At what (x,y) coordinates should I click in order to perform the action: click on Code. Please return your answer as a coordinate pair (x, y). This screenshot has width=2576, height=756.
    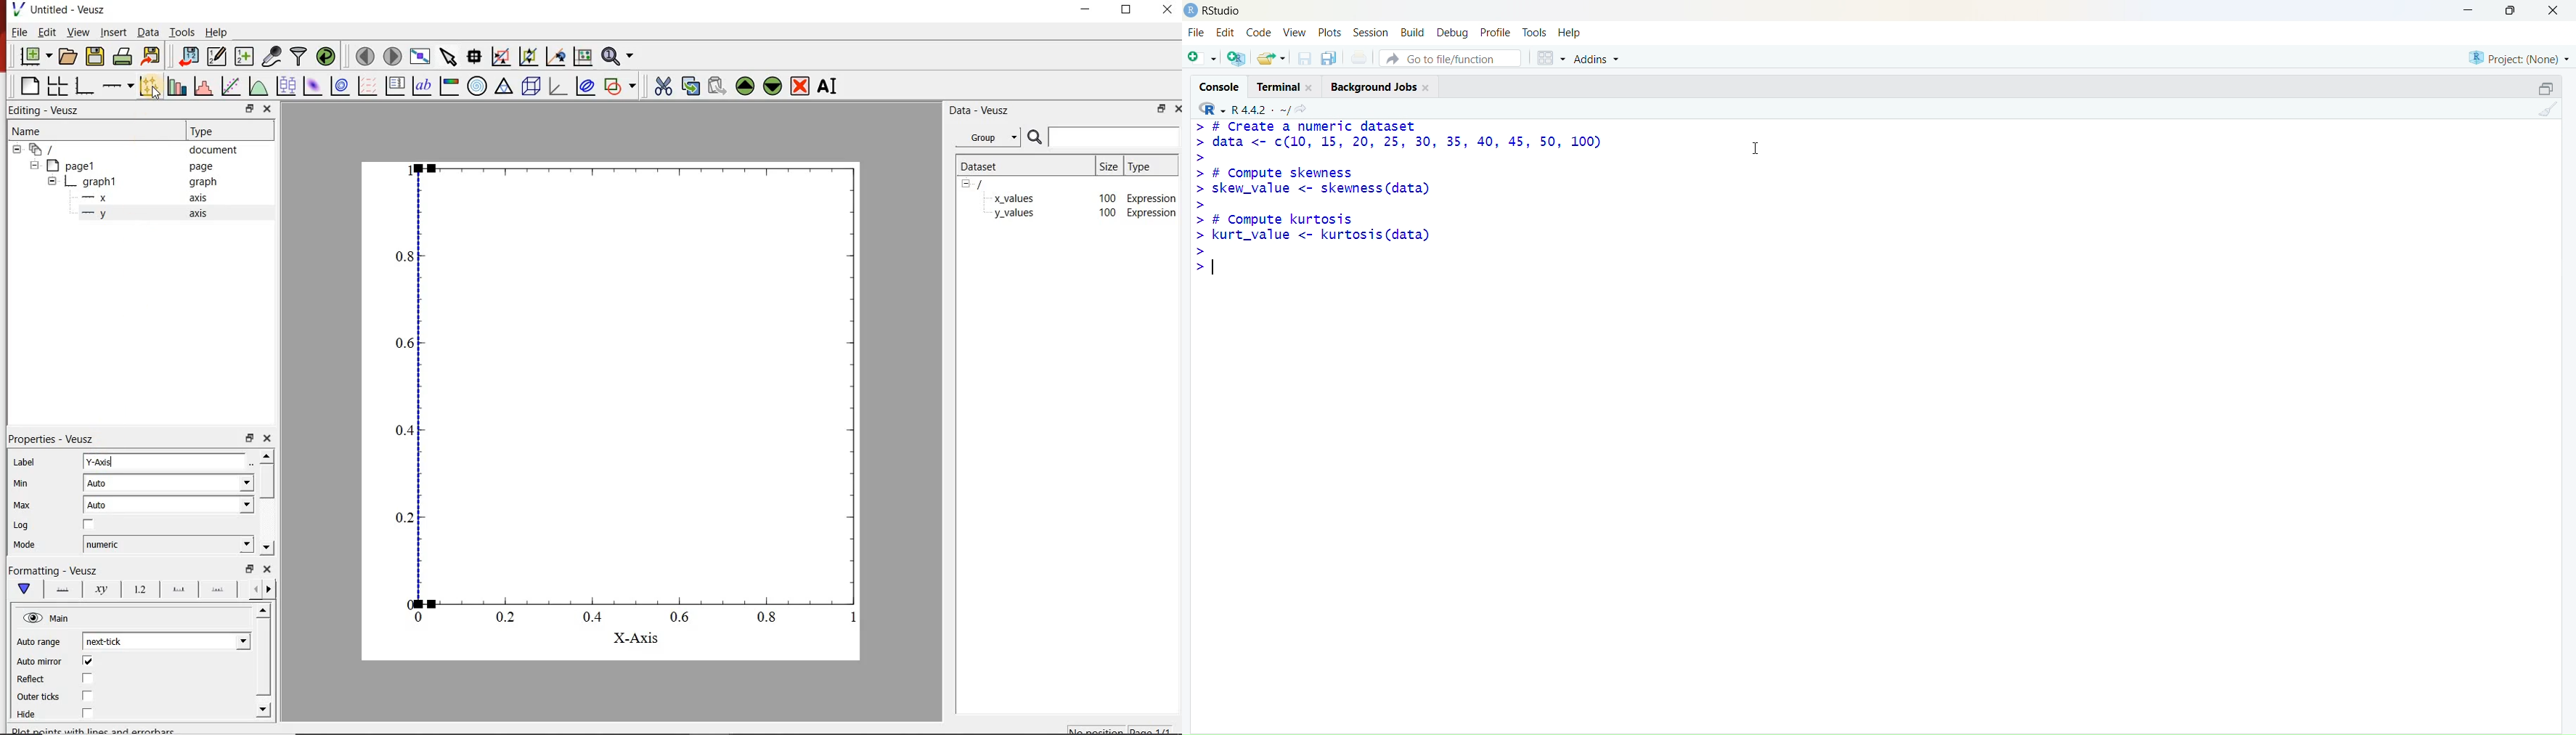
    Looking at the image, I should click on (1260, 33).